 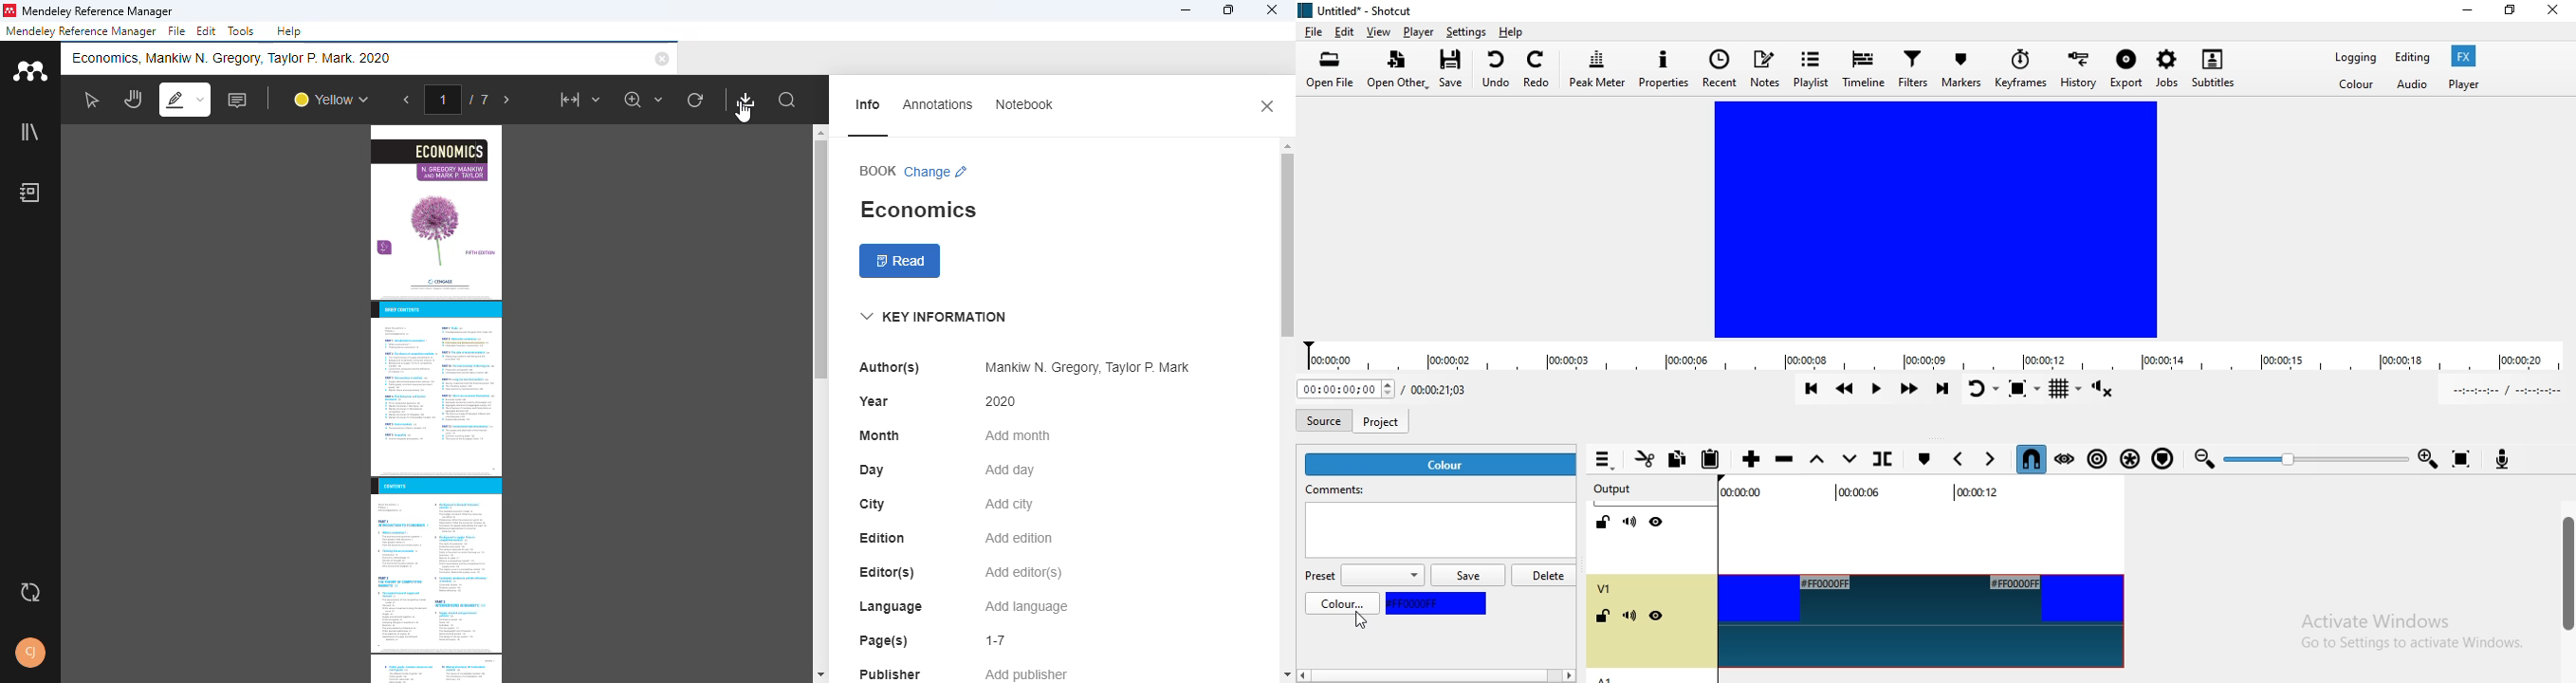 What do you see at coordinates (90, 100) in the screenshot?
I see `select` at bounding box center [90, 100].